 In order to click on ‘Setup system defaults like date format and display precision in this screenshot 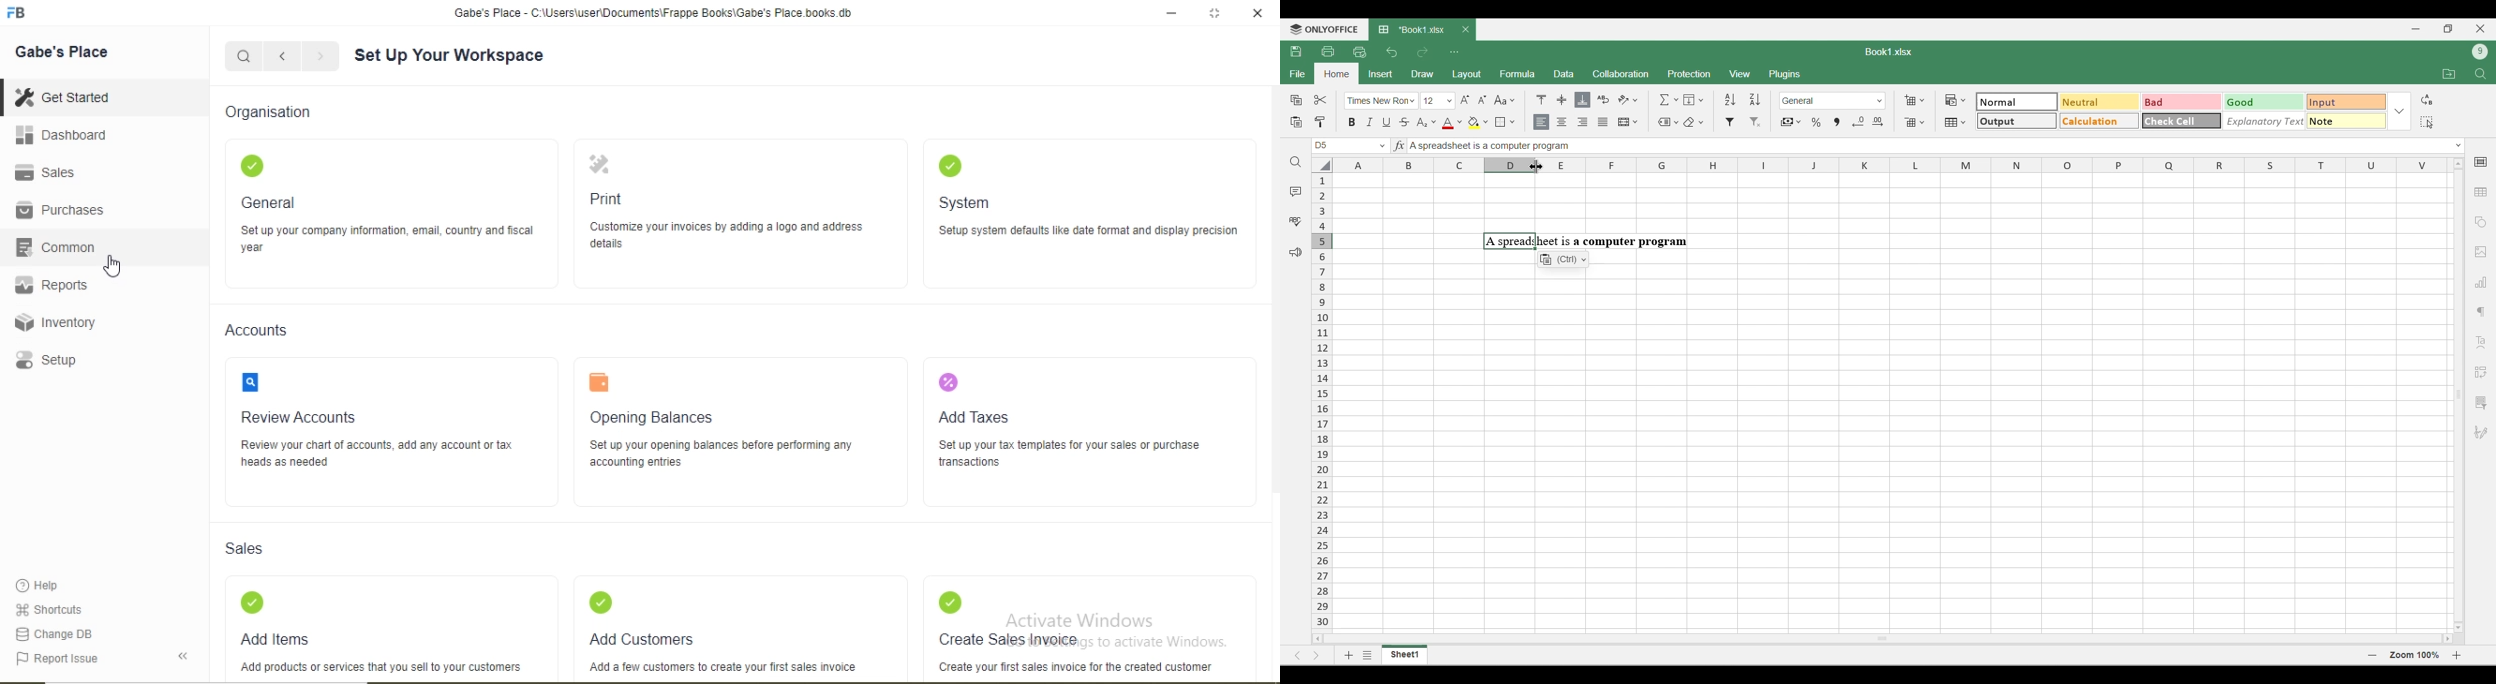, I will do `click(1089, 233)`.